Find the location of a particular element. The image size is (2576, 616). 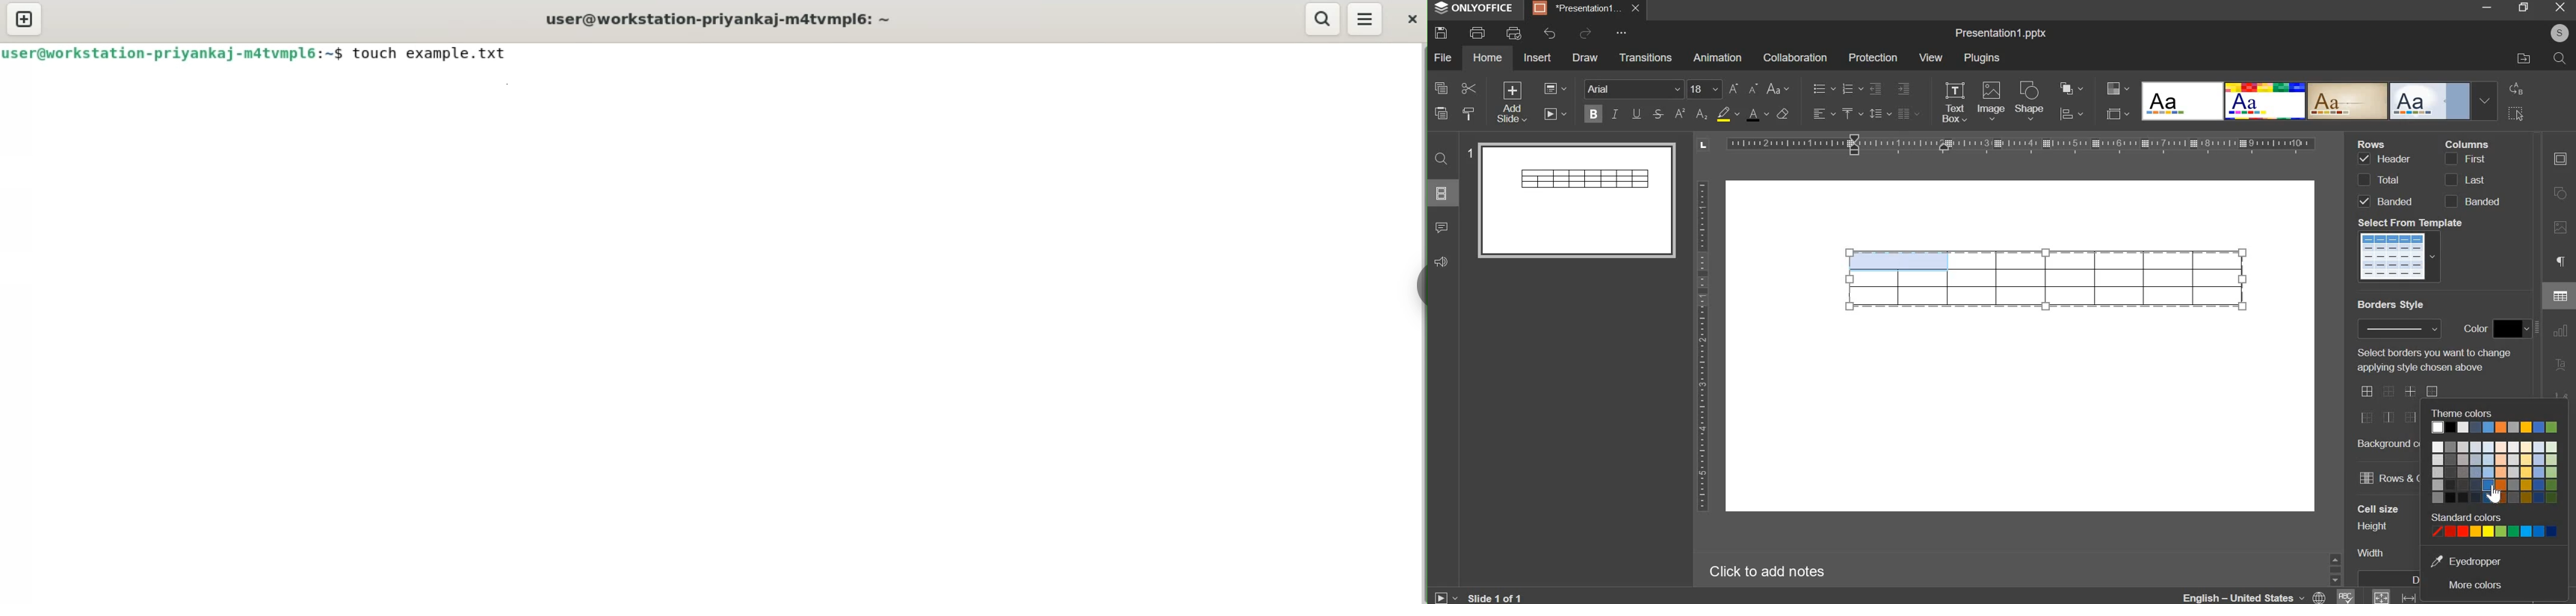

view is located at coordinates (1931, 57).